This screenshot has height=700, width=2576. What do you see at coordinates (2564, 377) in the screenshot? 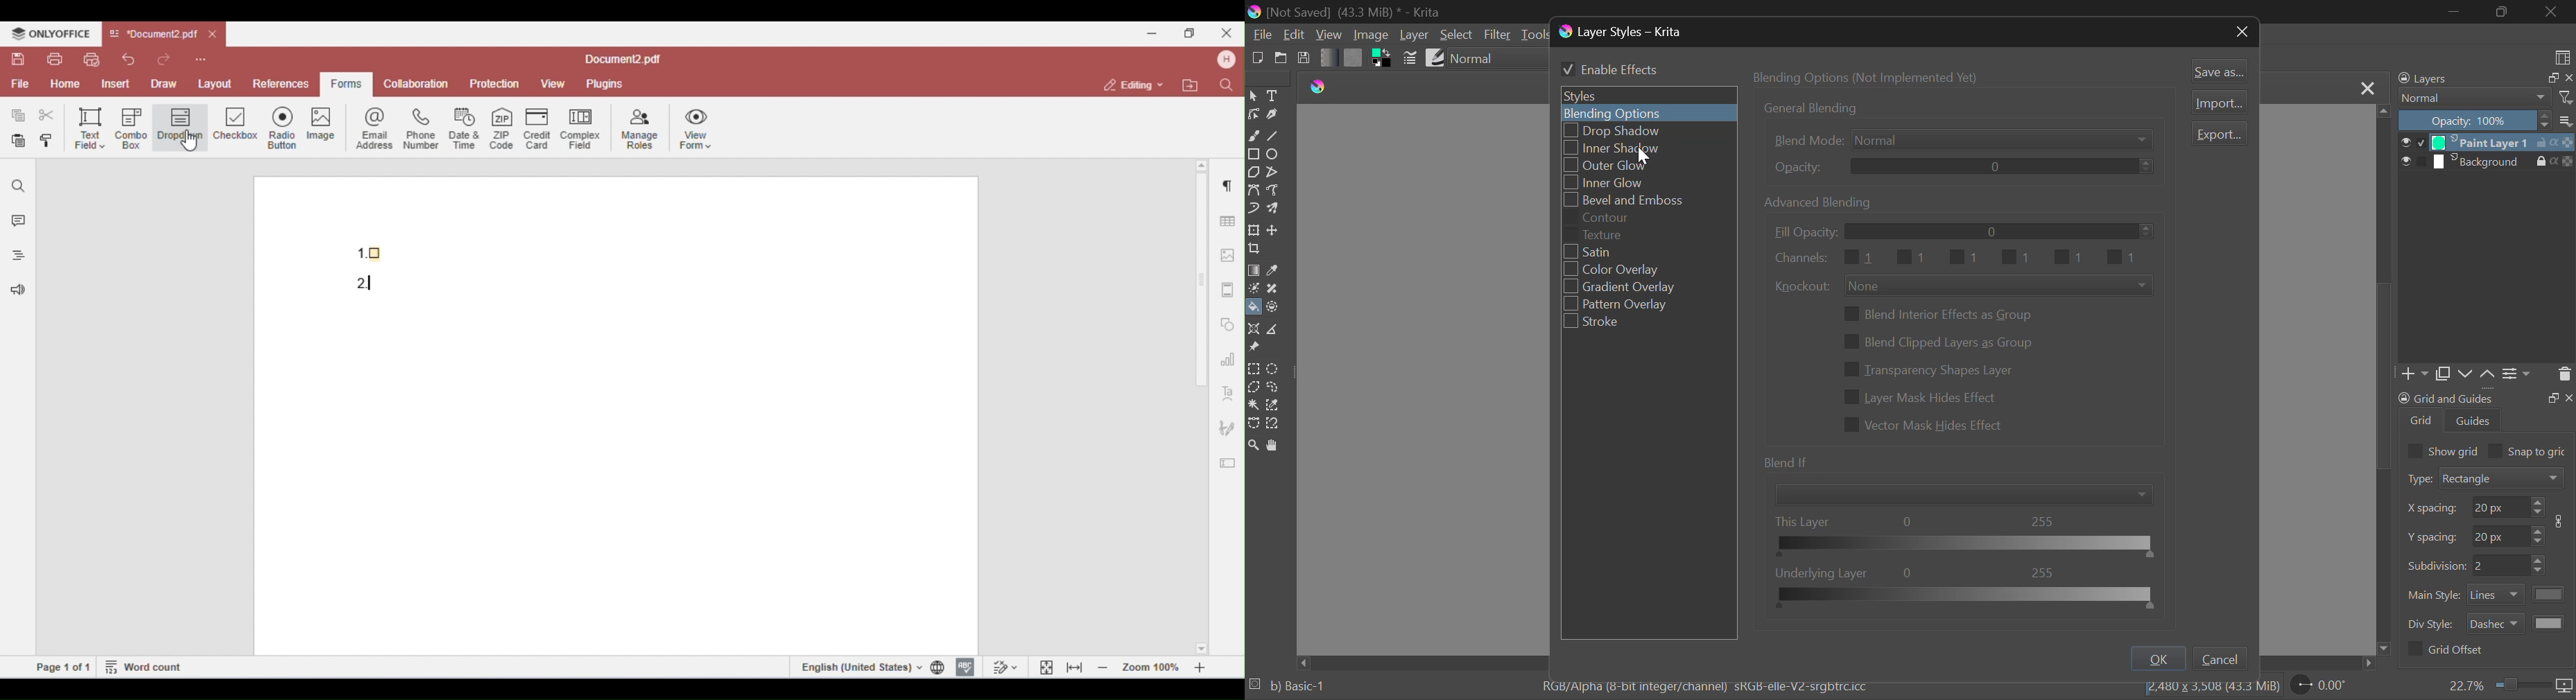
I see `Delete Layer` at bounding box center [2564, 377].